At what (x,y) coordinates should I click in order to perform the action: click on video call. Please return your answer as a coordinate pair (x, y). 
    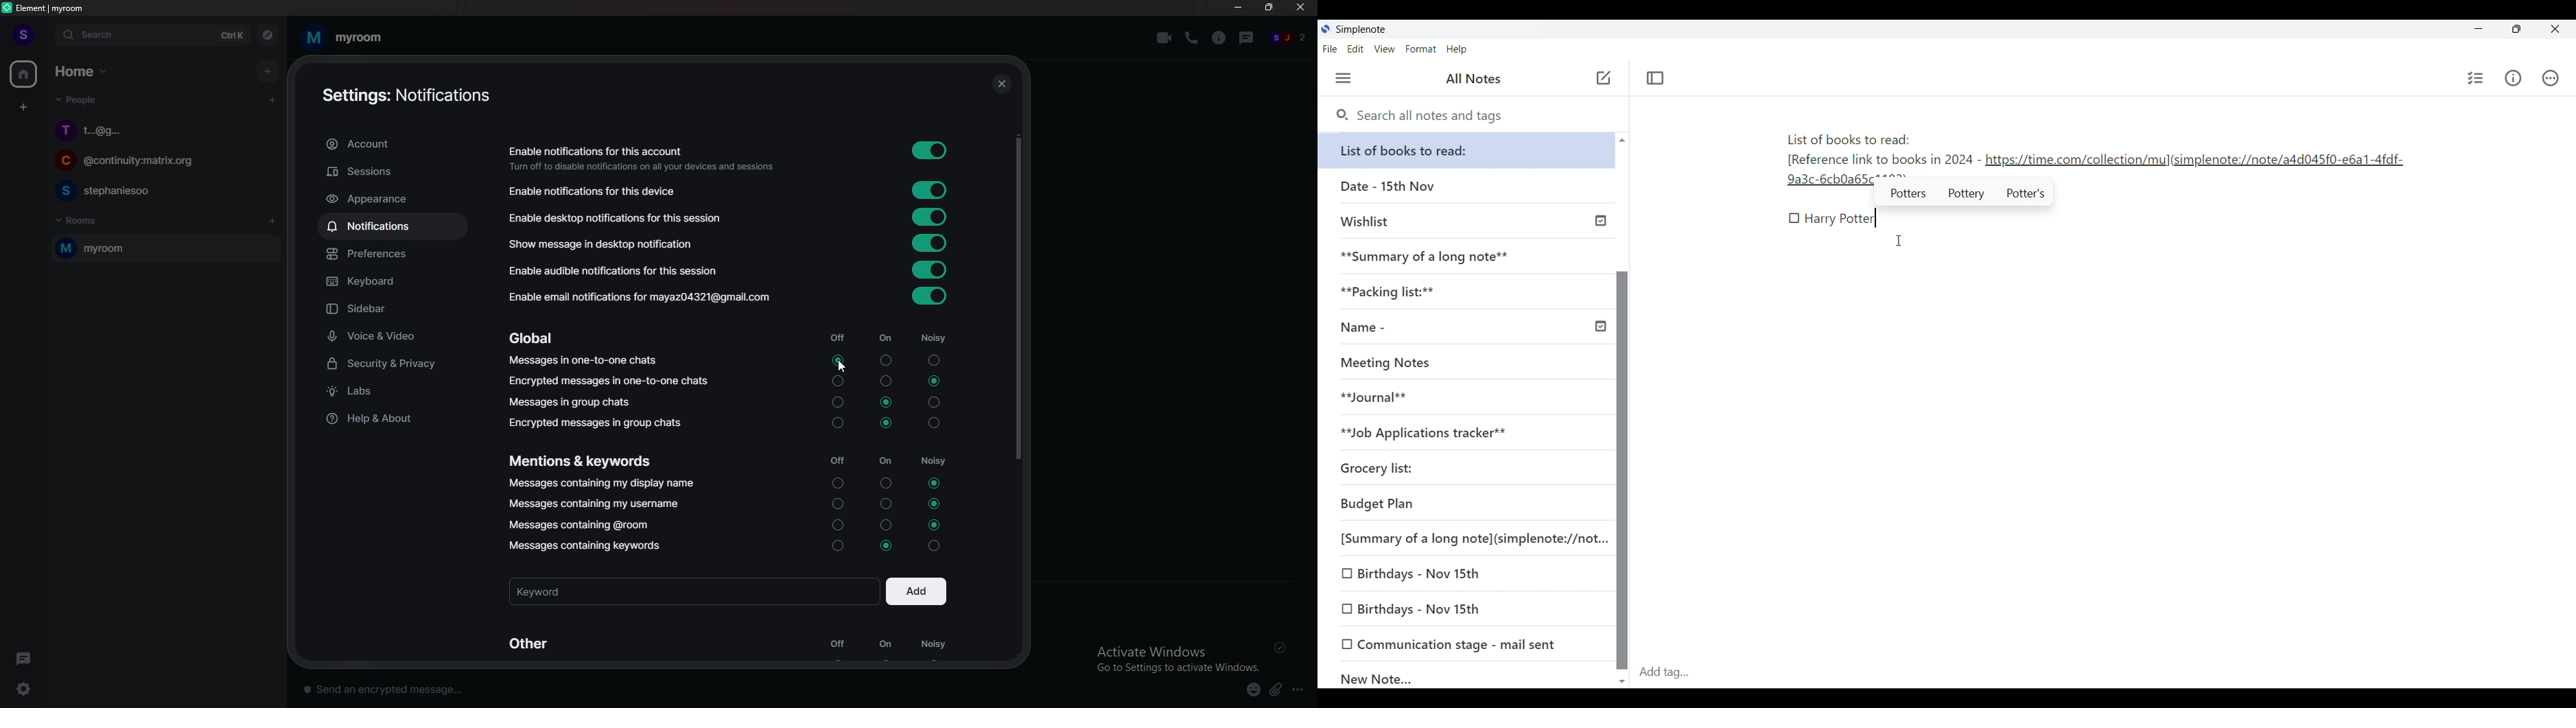
    Looking at the image, I should click on (1163, 38).